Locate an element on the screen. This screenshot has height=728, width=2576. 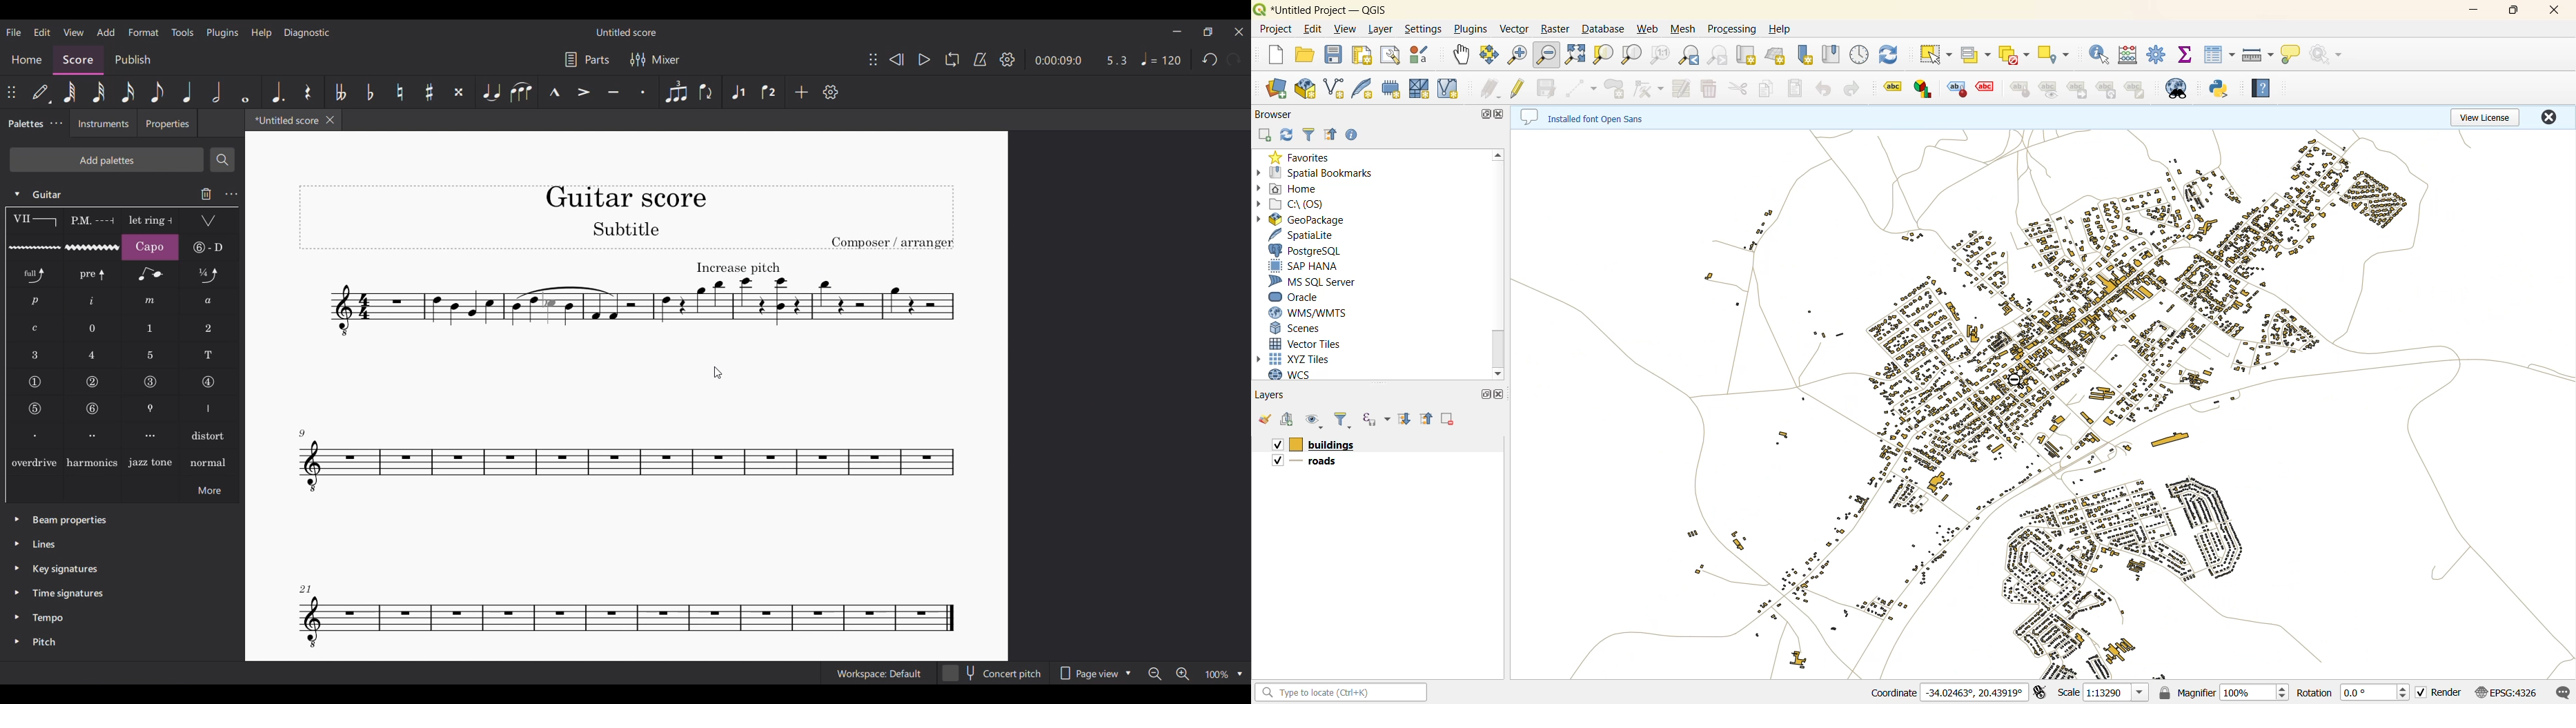
Score title is located at coordinates (626, 33).